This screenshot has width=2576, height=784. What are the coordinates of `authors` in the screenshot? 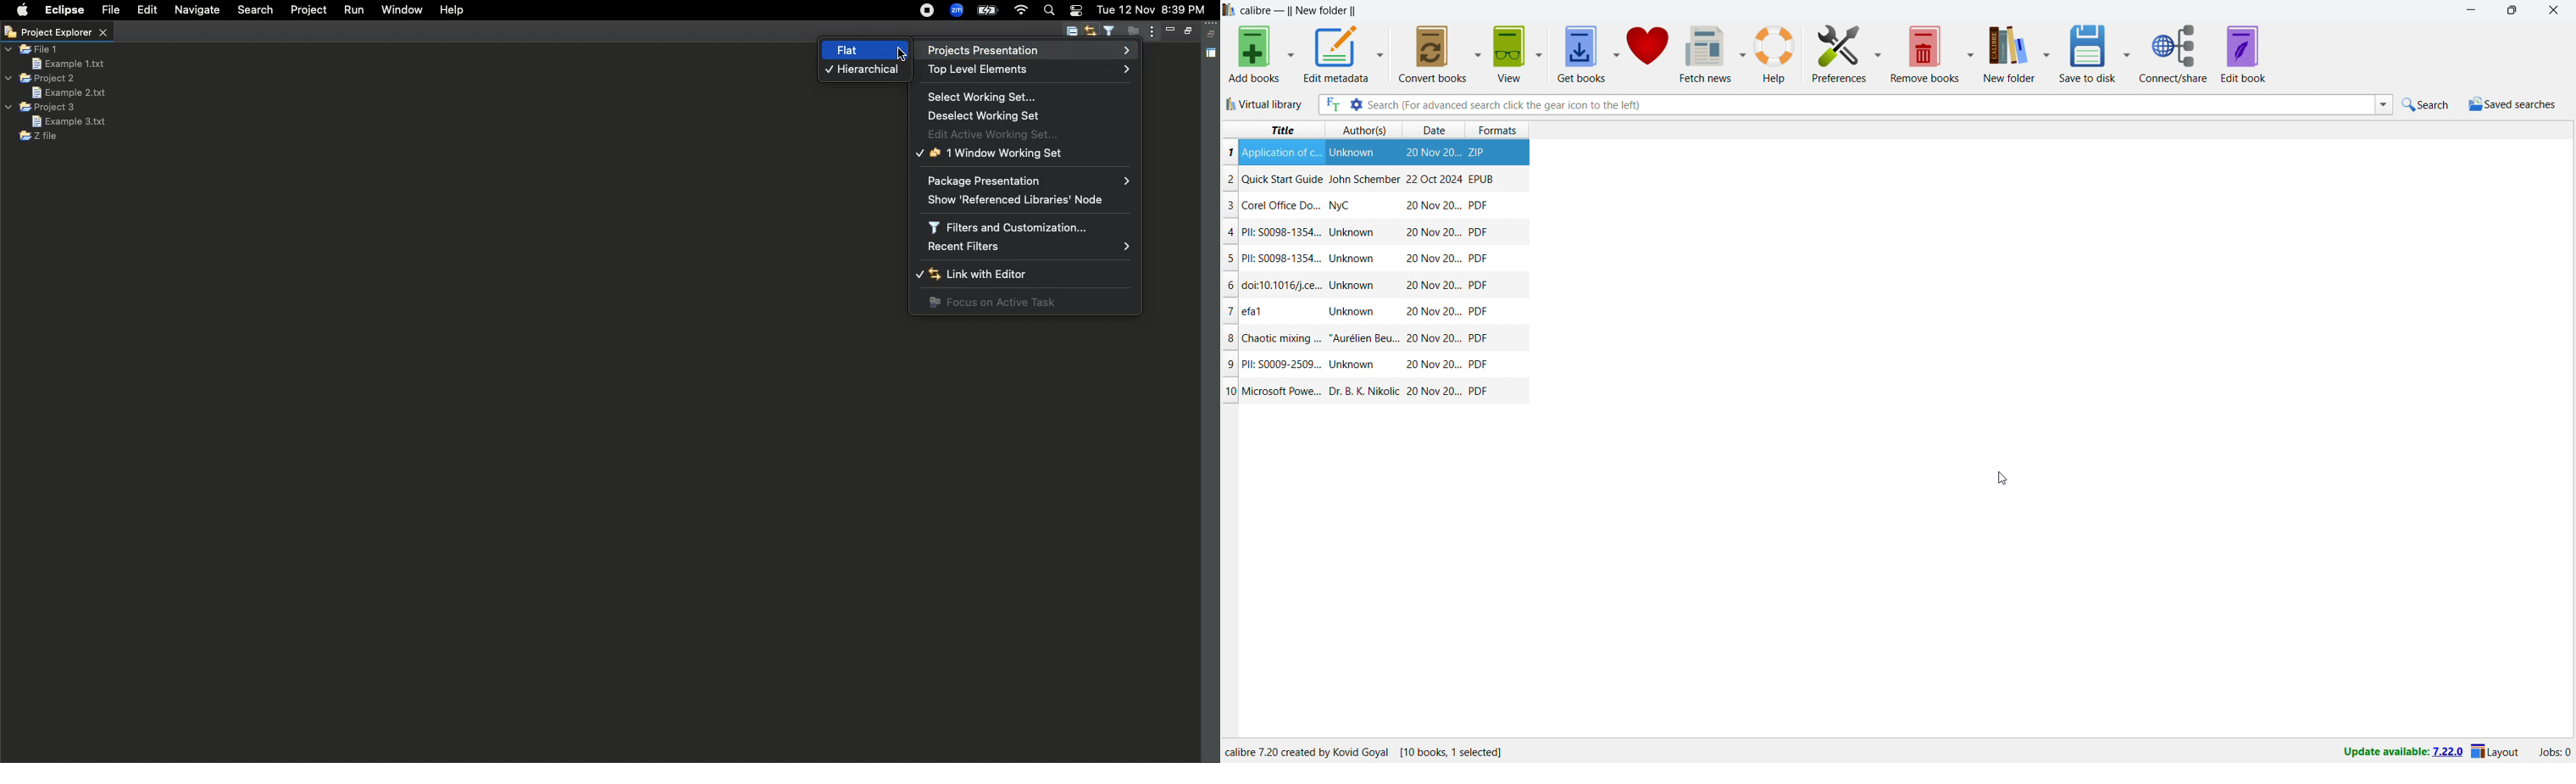 It's located at (1365, 130).